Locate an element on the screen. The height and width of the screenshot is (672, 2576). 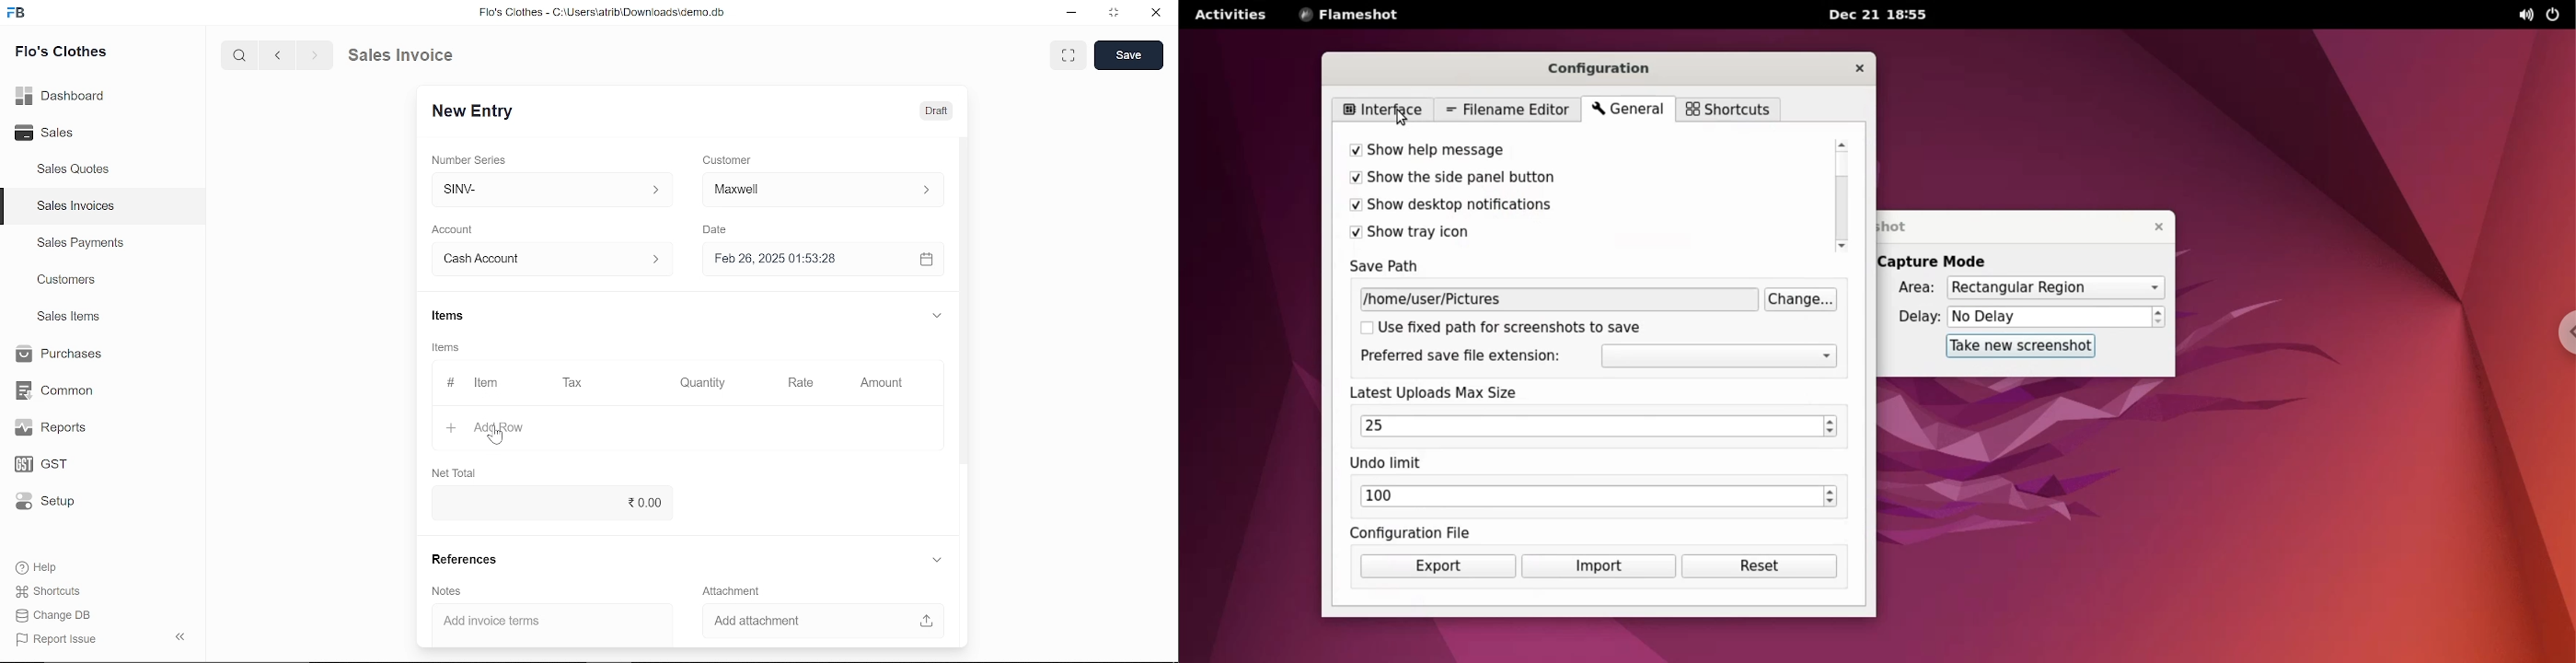
search is located at coordinates (241, 54).